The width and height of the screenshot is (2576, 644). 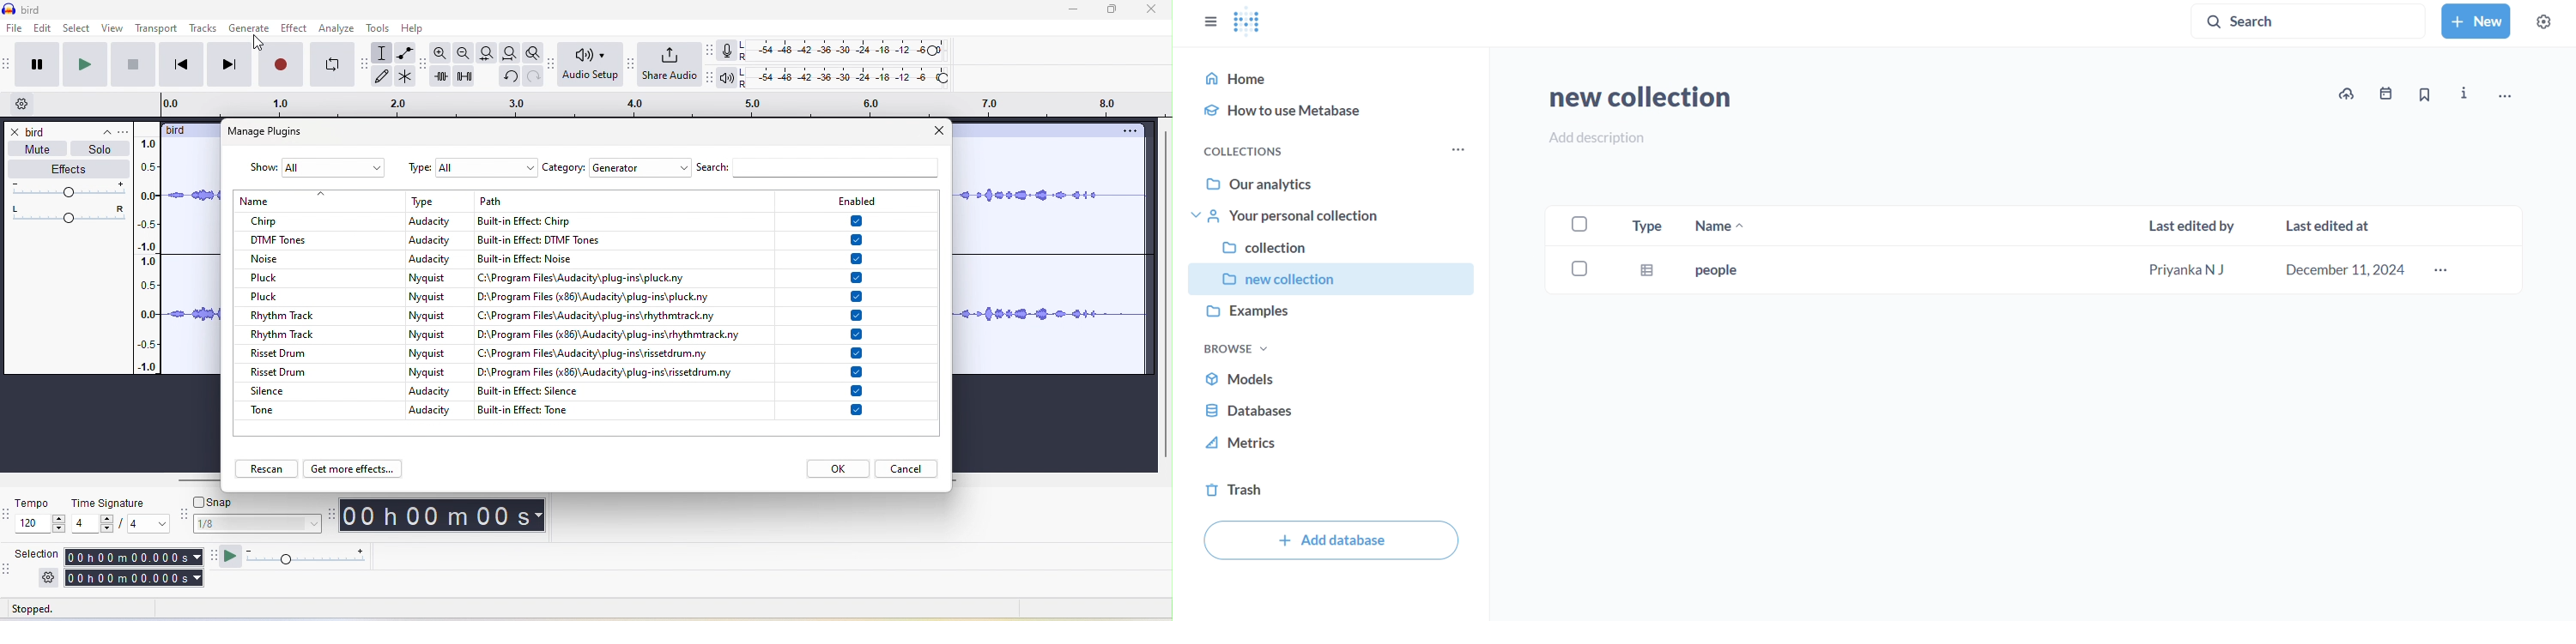 I want to click on new collection, so click(x=1329, y=279).